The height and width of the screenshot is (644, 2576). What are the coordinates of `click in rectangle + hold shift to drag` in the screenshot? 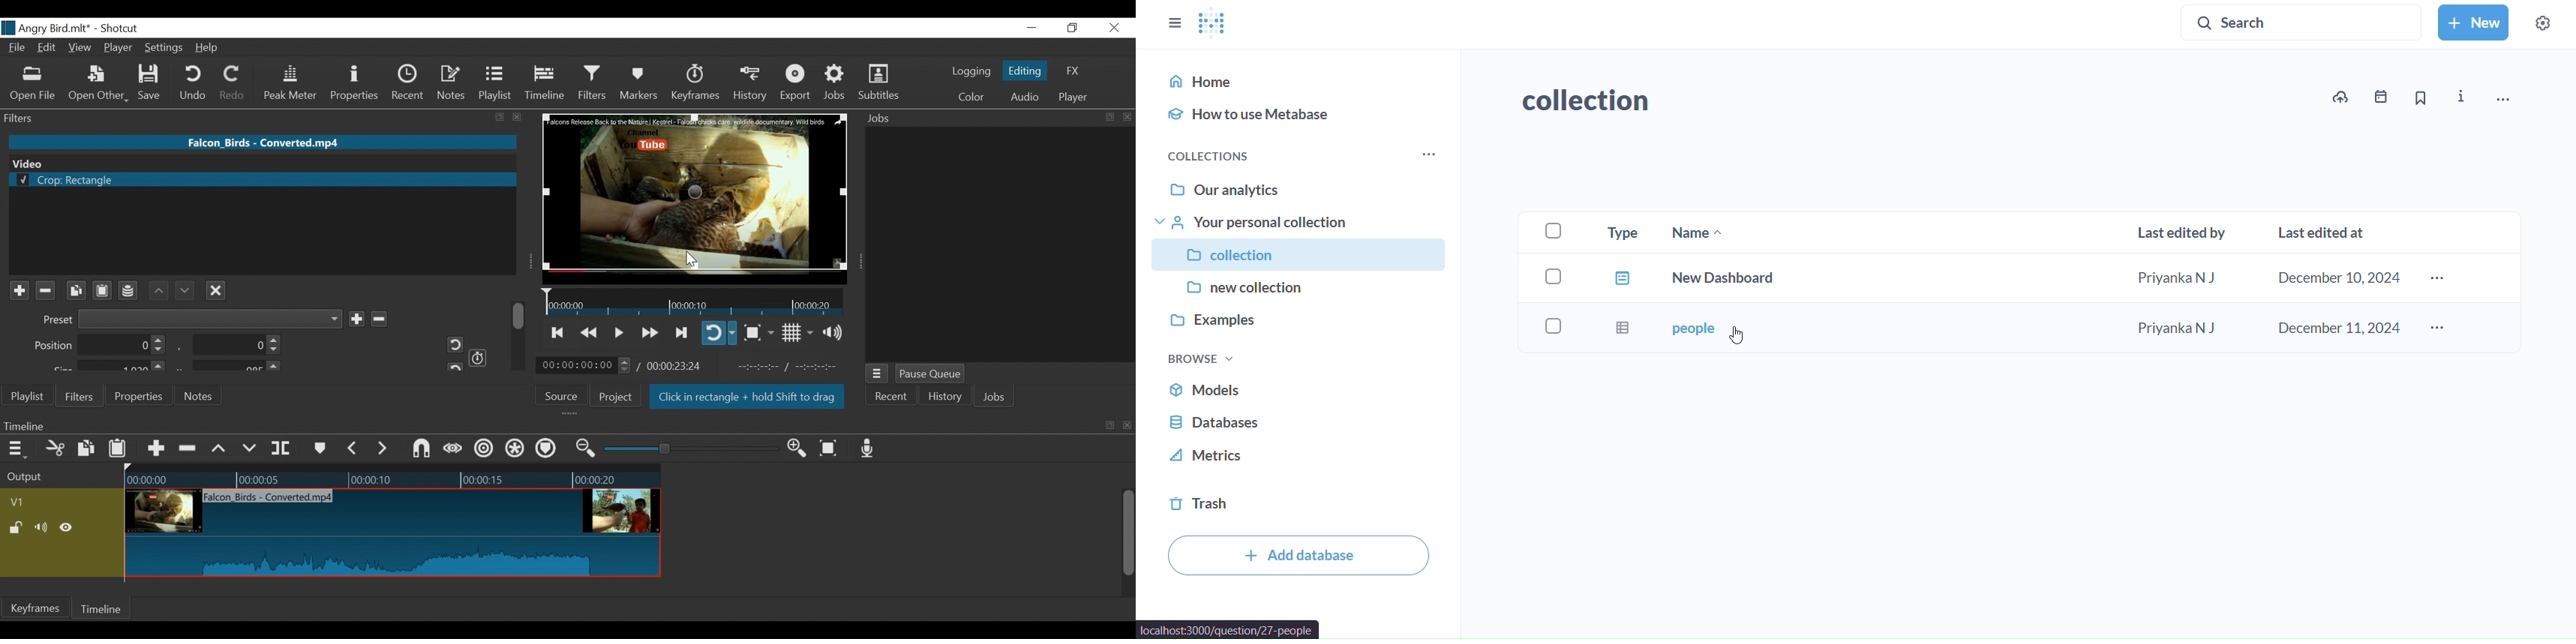 It's located at (748, 398).